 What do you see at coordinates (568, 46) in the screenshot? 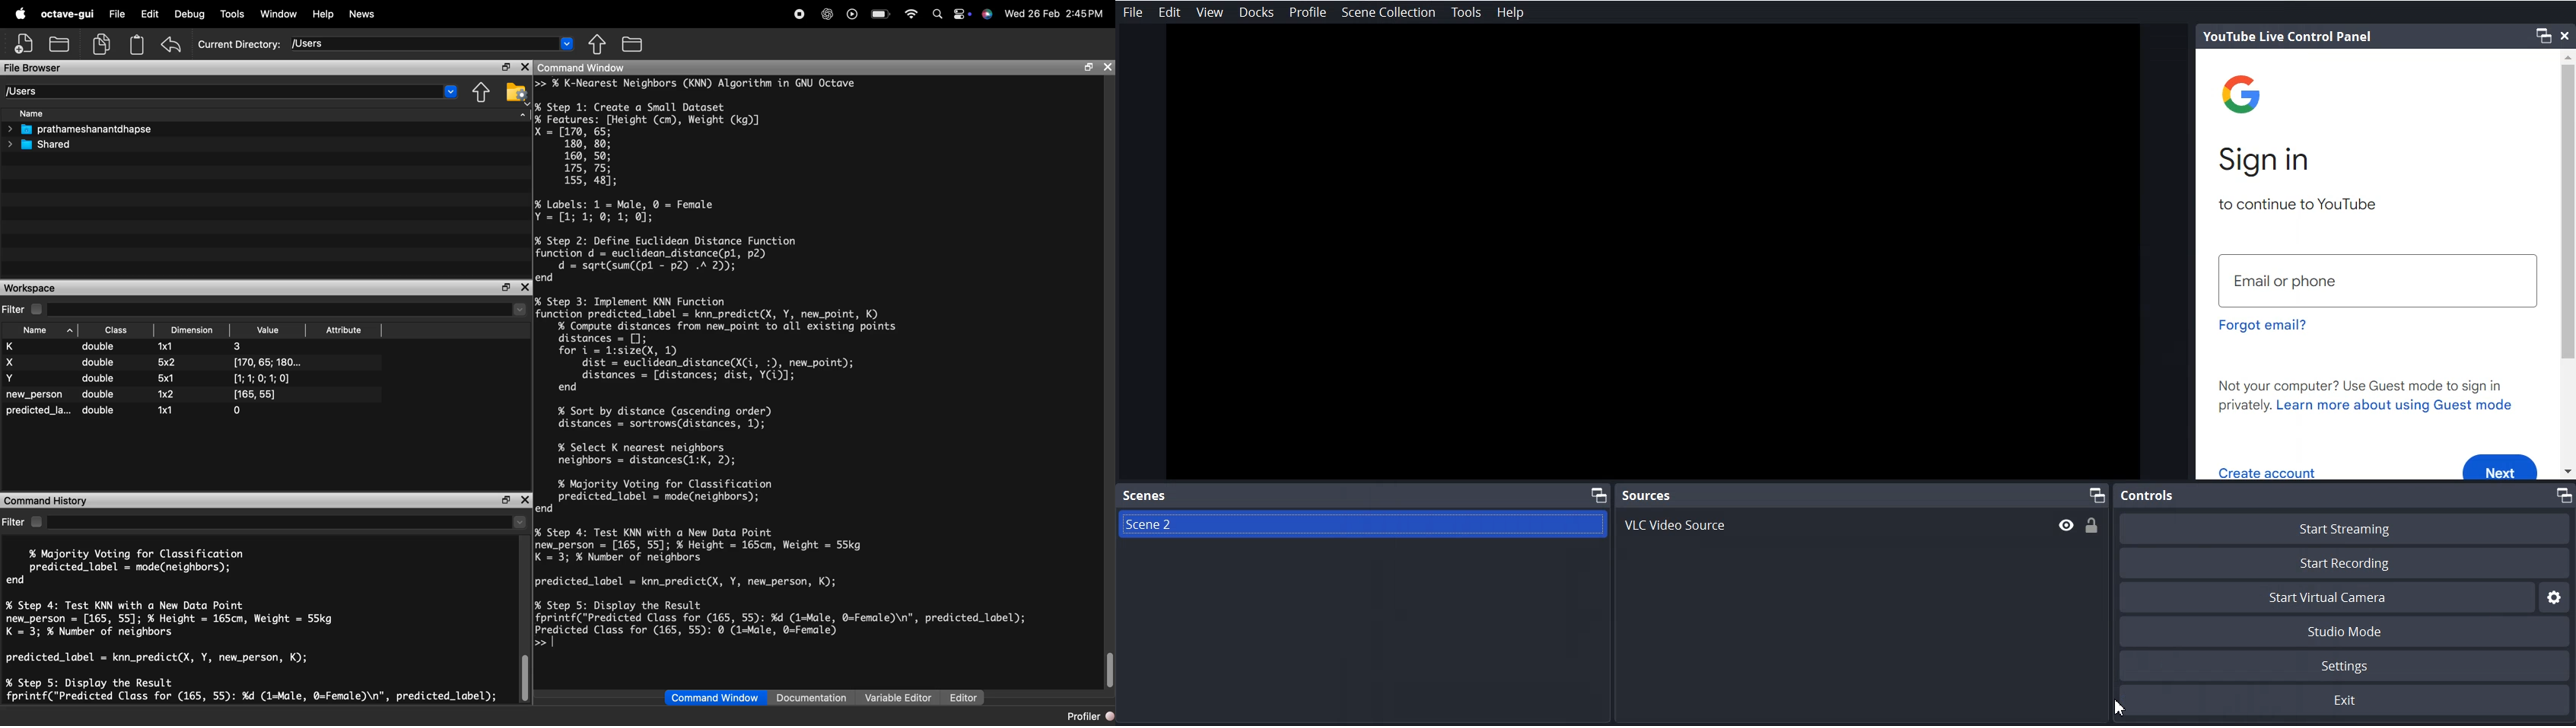
I see `dropdown` at bounding box center [568, 46].